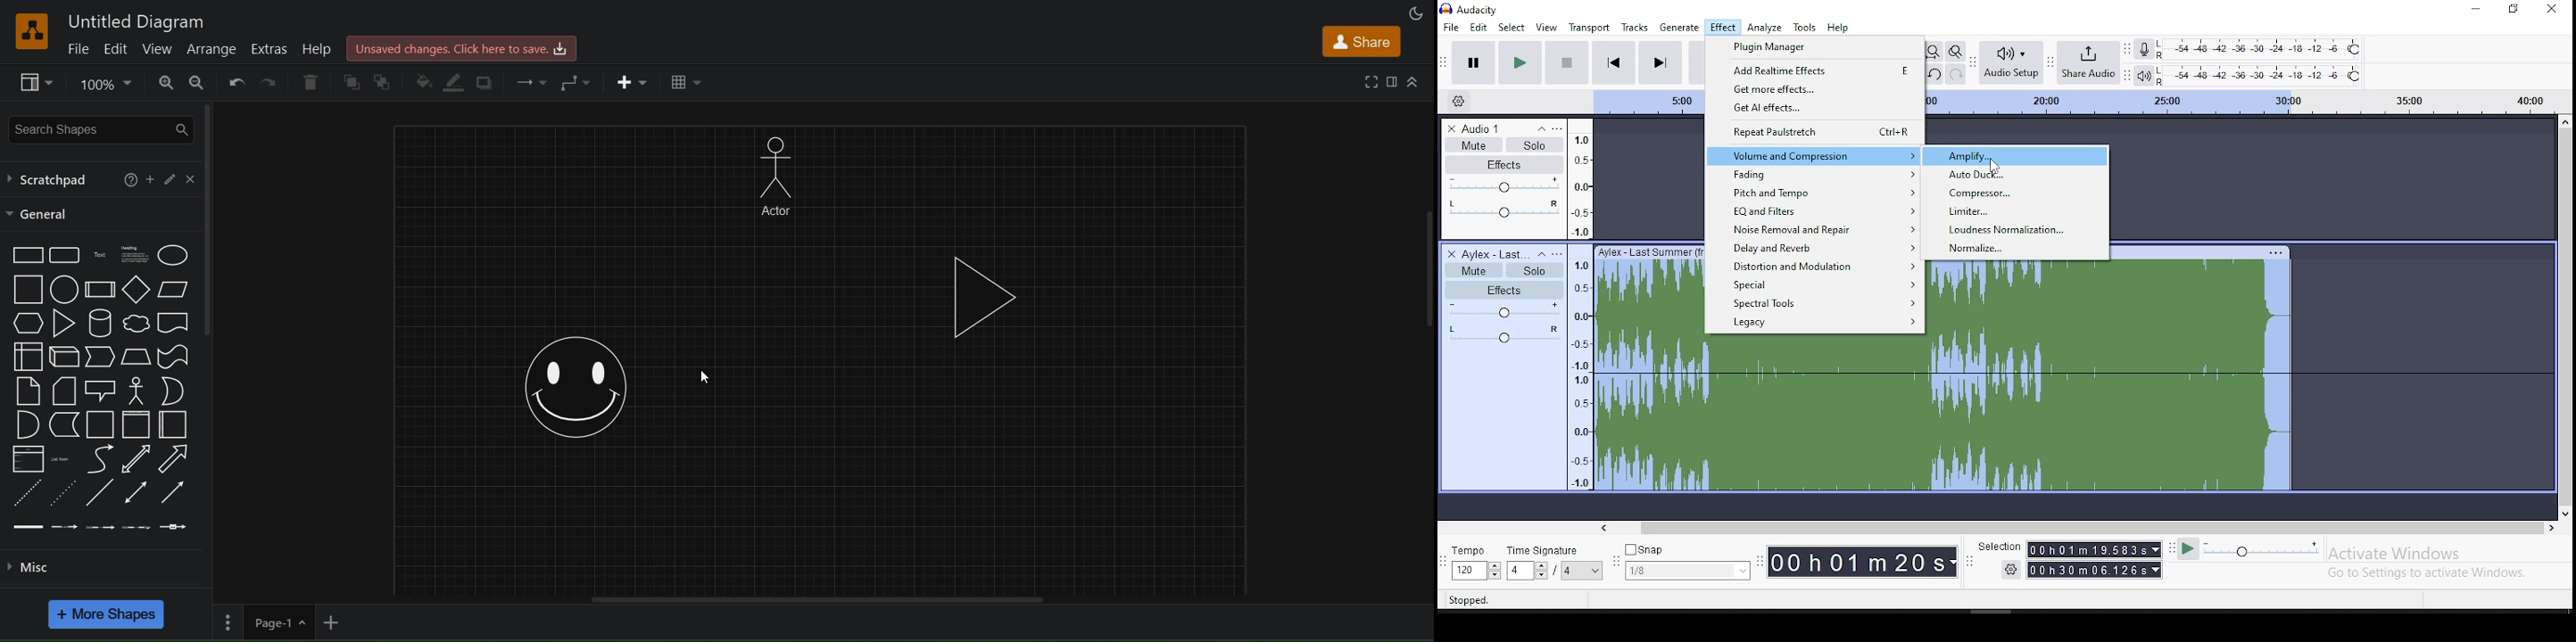 The height and width of the screenshot is (644, 2576). I want to click on view, so click(157, 48).